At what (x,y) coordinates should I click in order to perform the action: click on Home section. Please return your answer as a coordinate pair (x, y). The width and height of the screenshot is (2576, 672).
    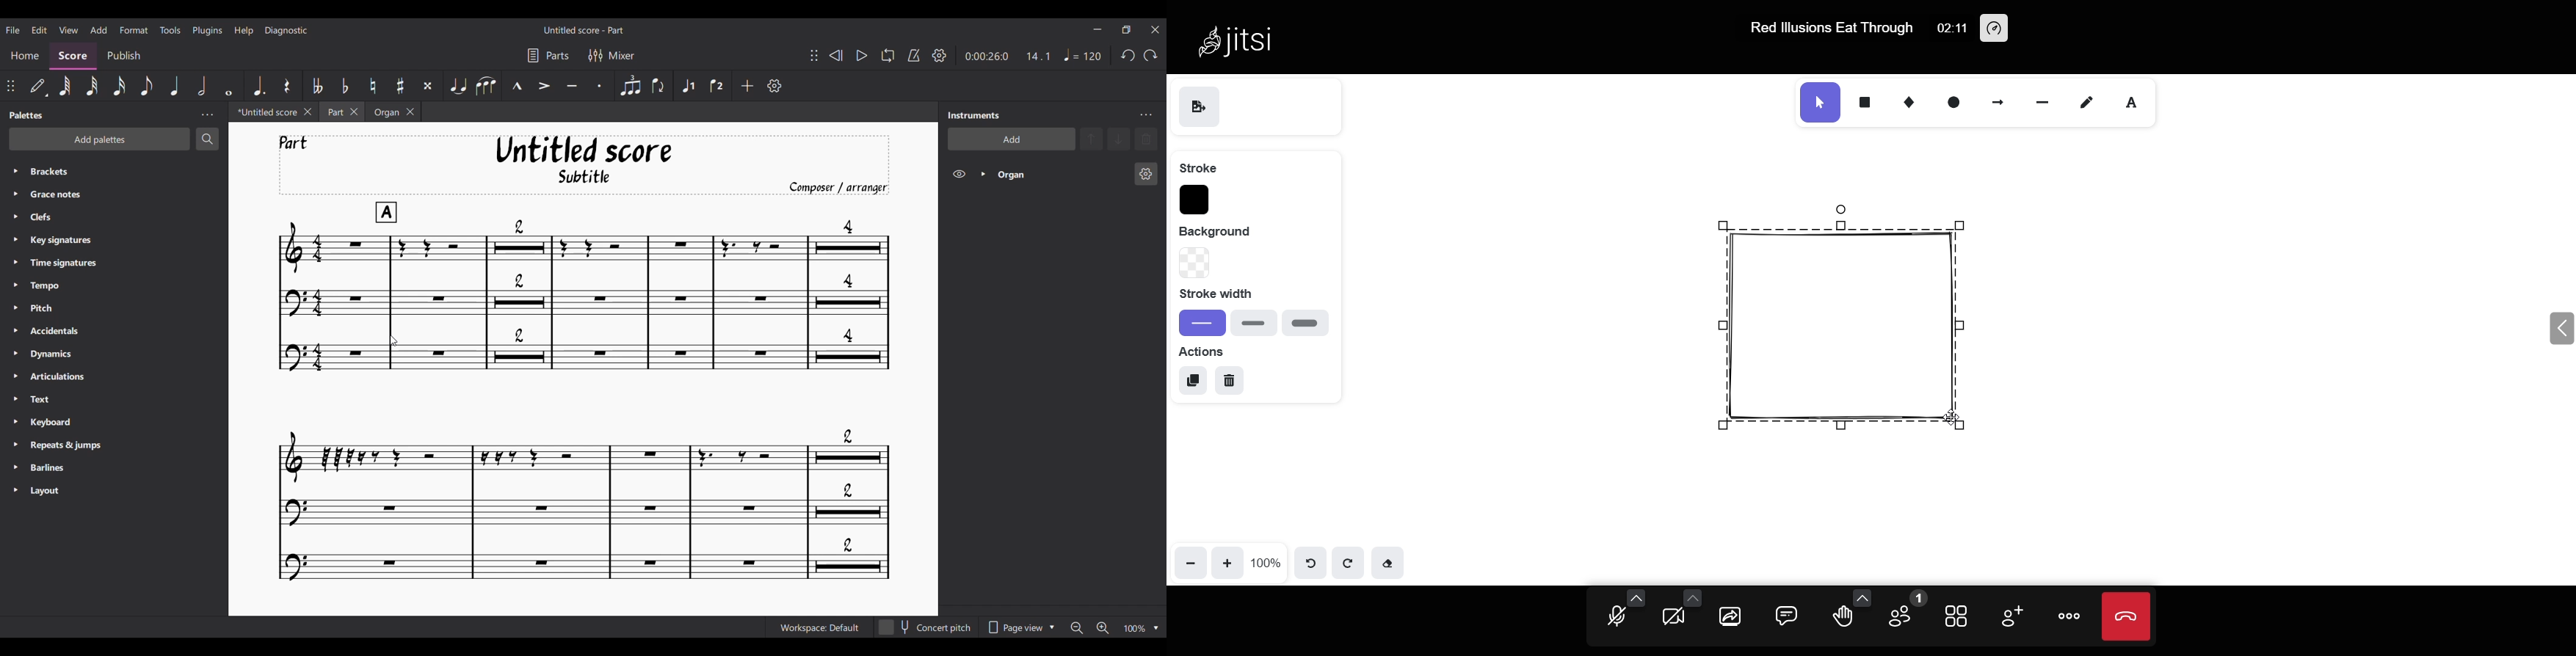
    Looking at the image, I should click on (24, 55).